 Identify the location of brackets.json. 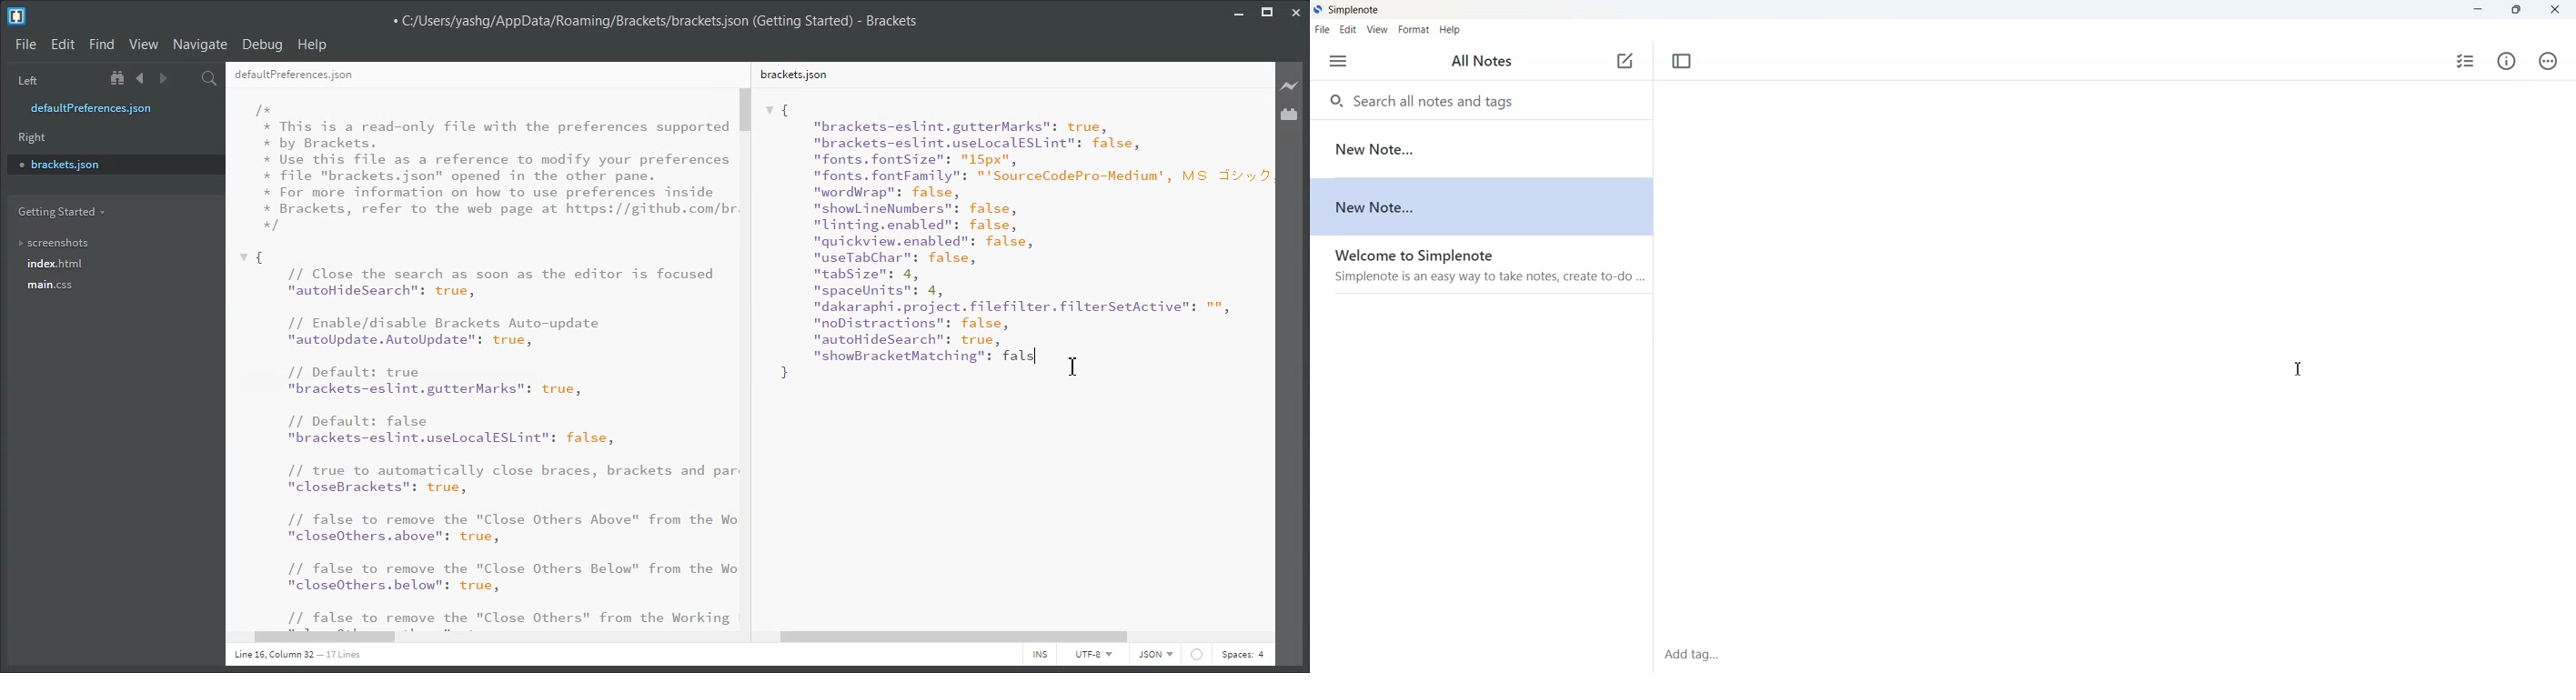
(792, 74).